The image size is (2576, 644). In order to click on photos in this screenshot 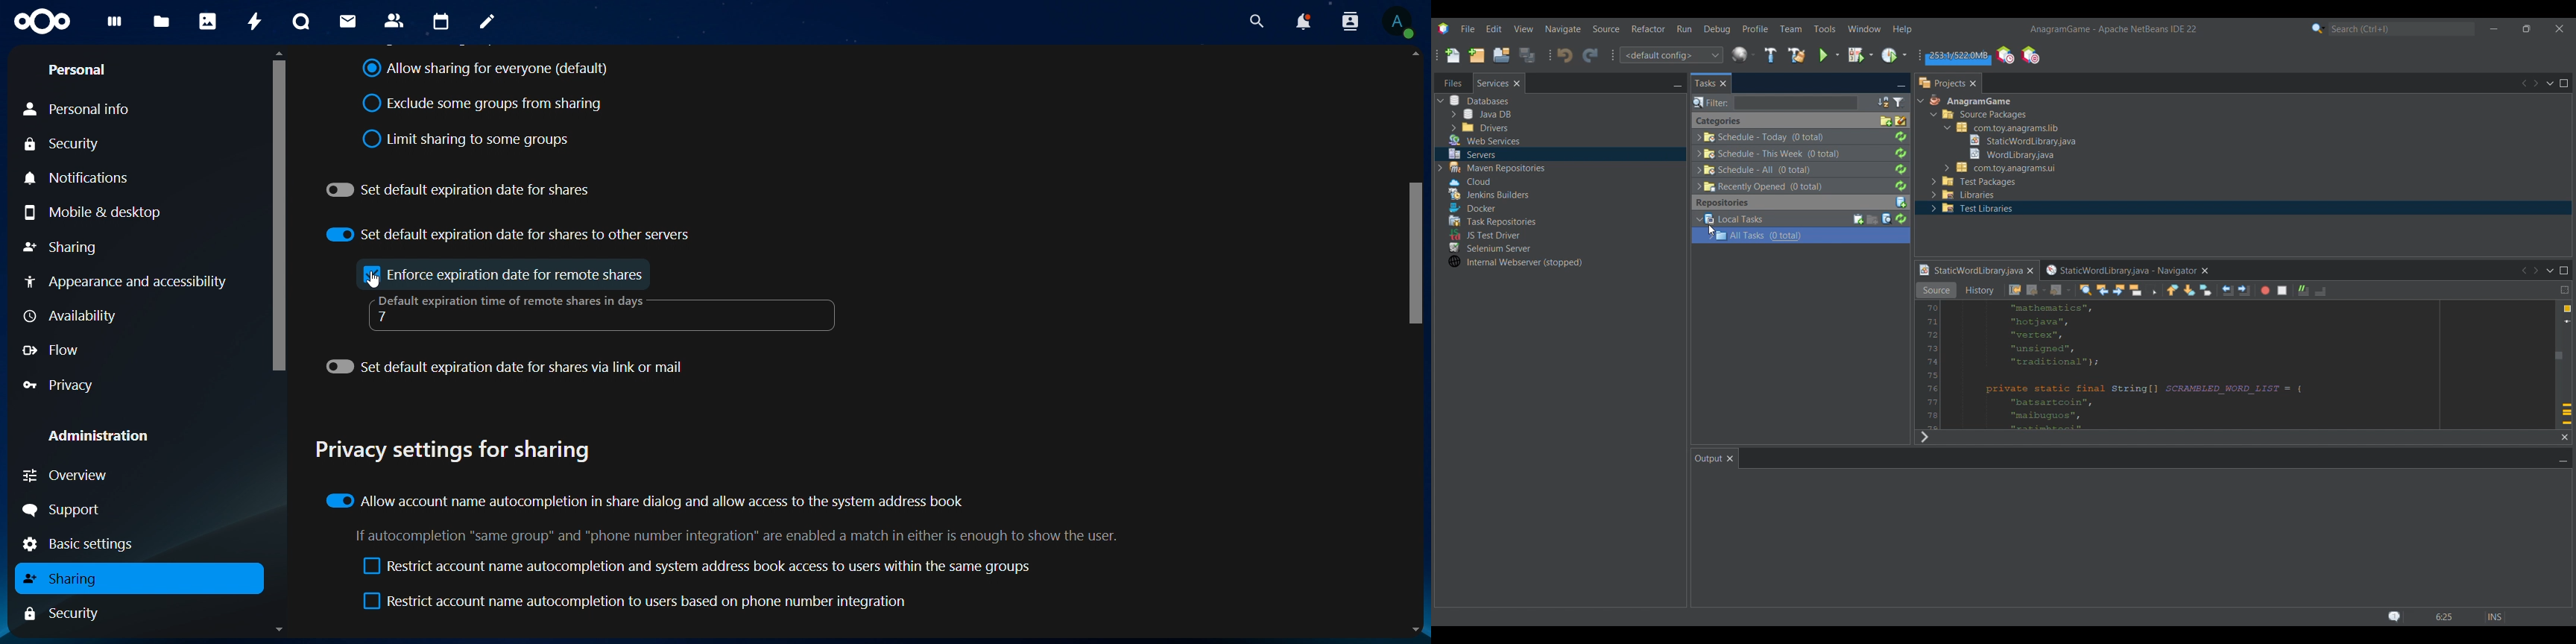, I will do `click(207, 20)`.